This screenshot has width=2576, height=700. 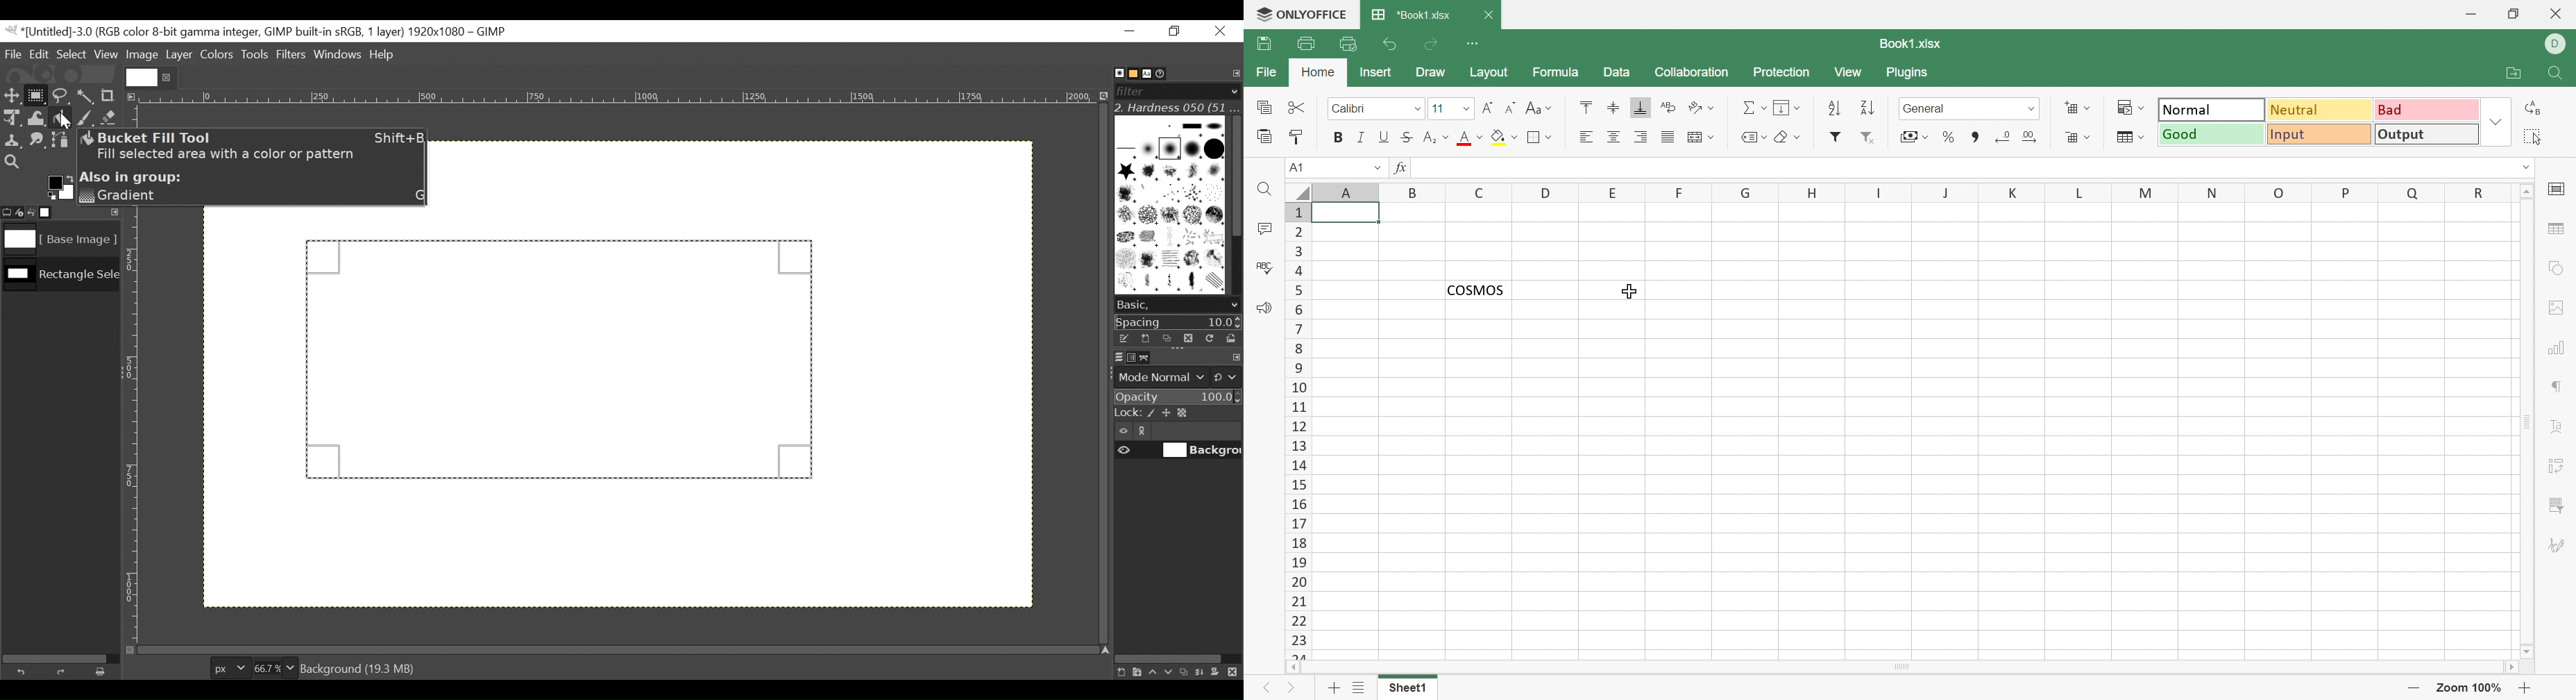 I want to click on Fill, so click(x=1788, y=108).